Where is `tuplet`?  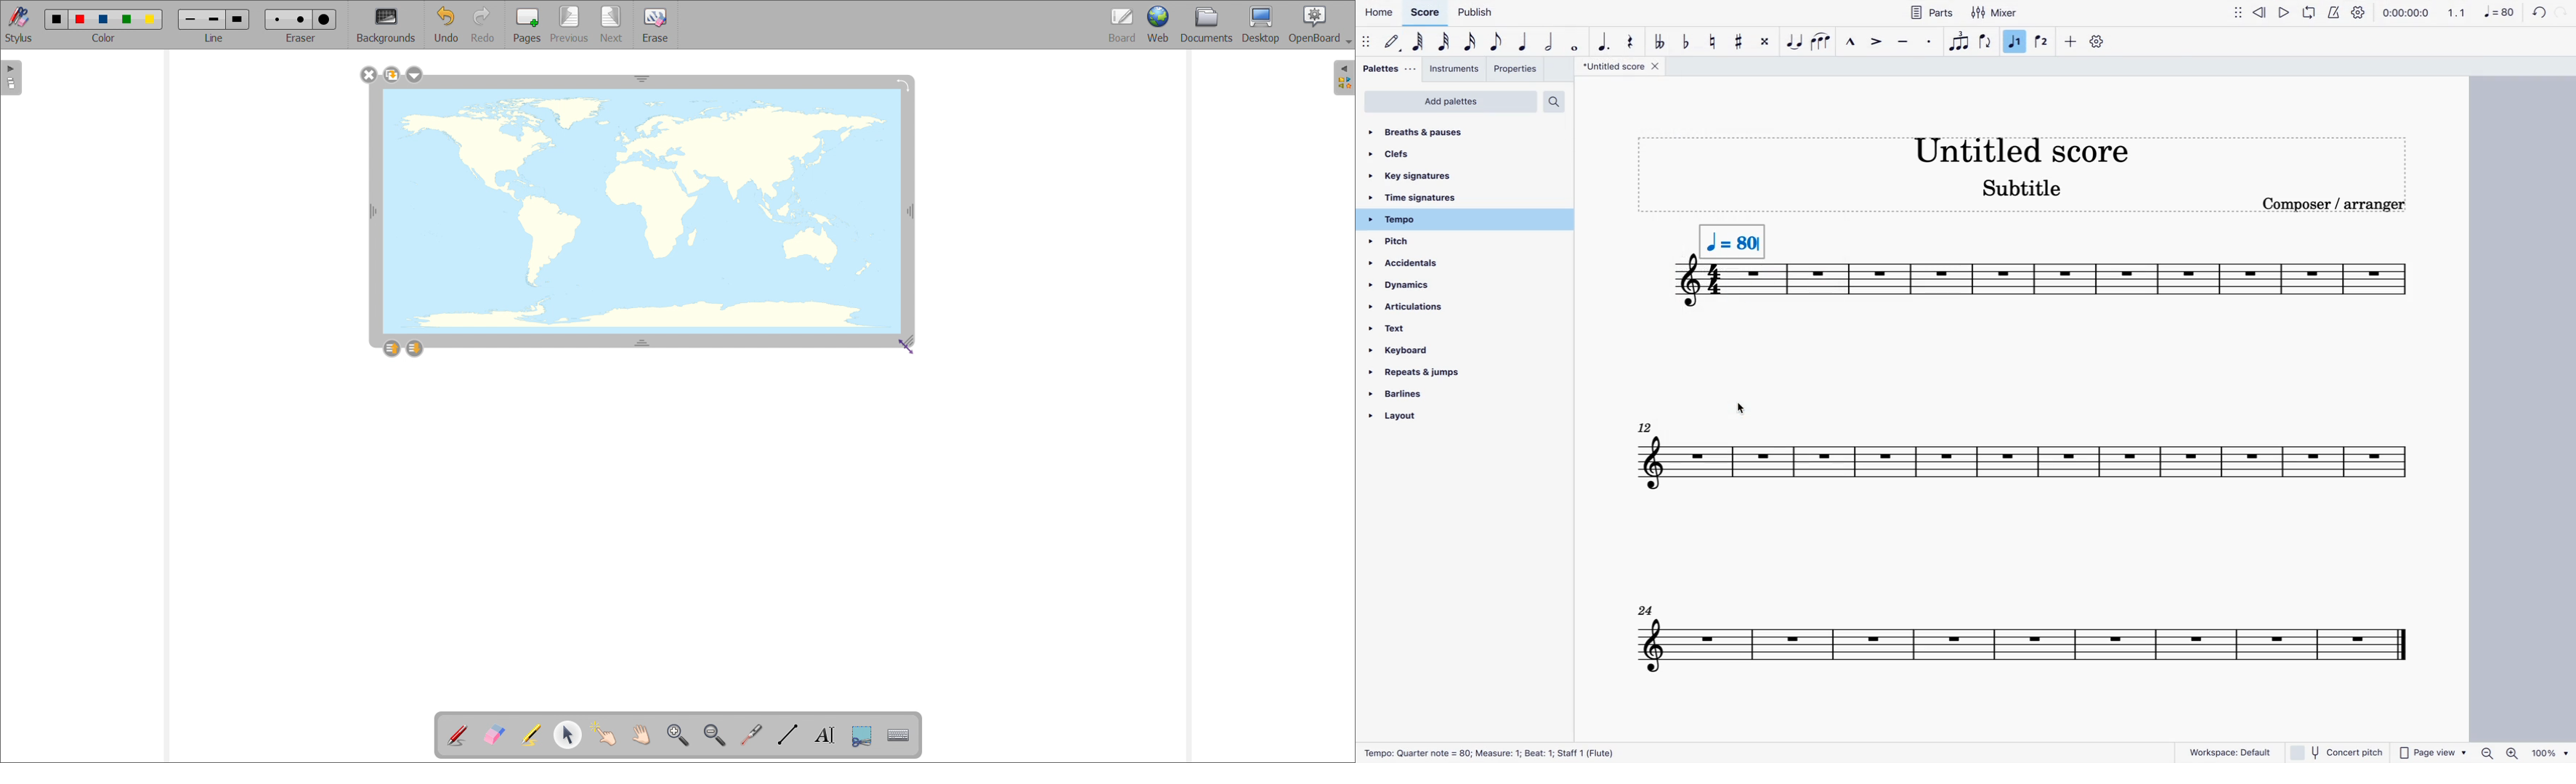
tuplet is located at coordinates (1959, 45).